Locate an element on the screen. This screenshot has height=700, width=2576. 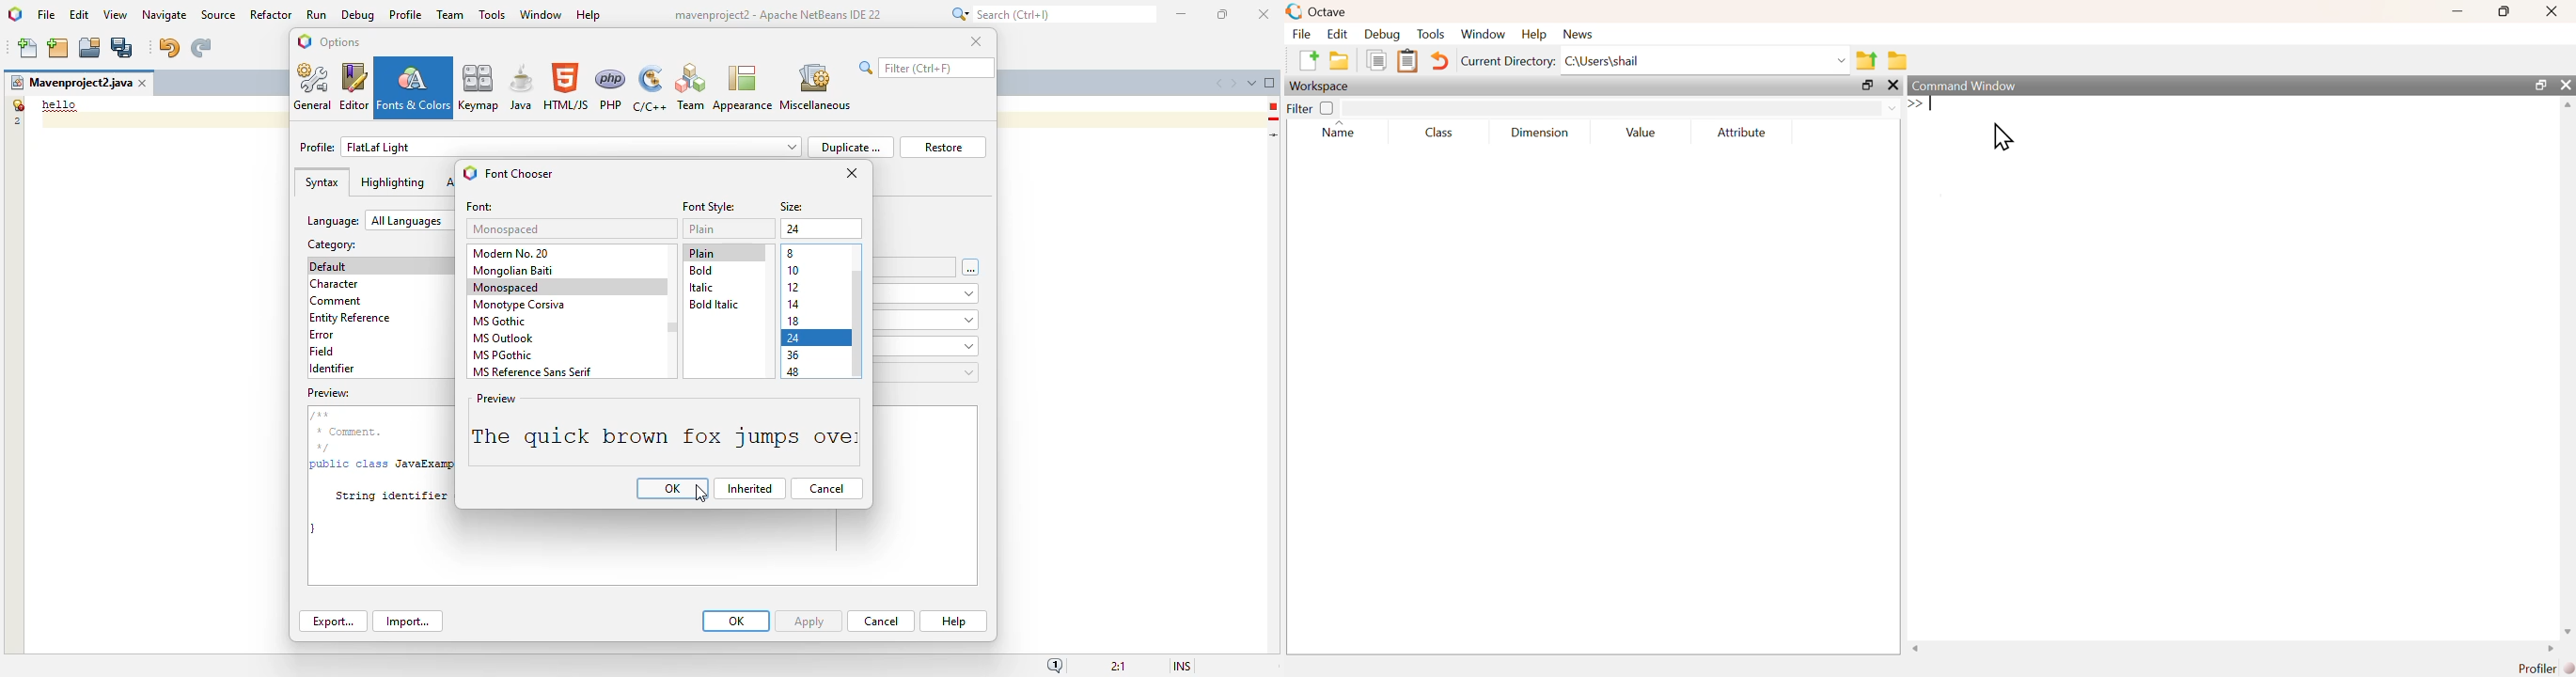
36 is located at coordinates (793, 356).